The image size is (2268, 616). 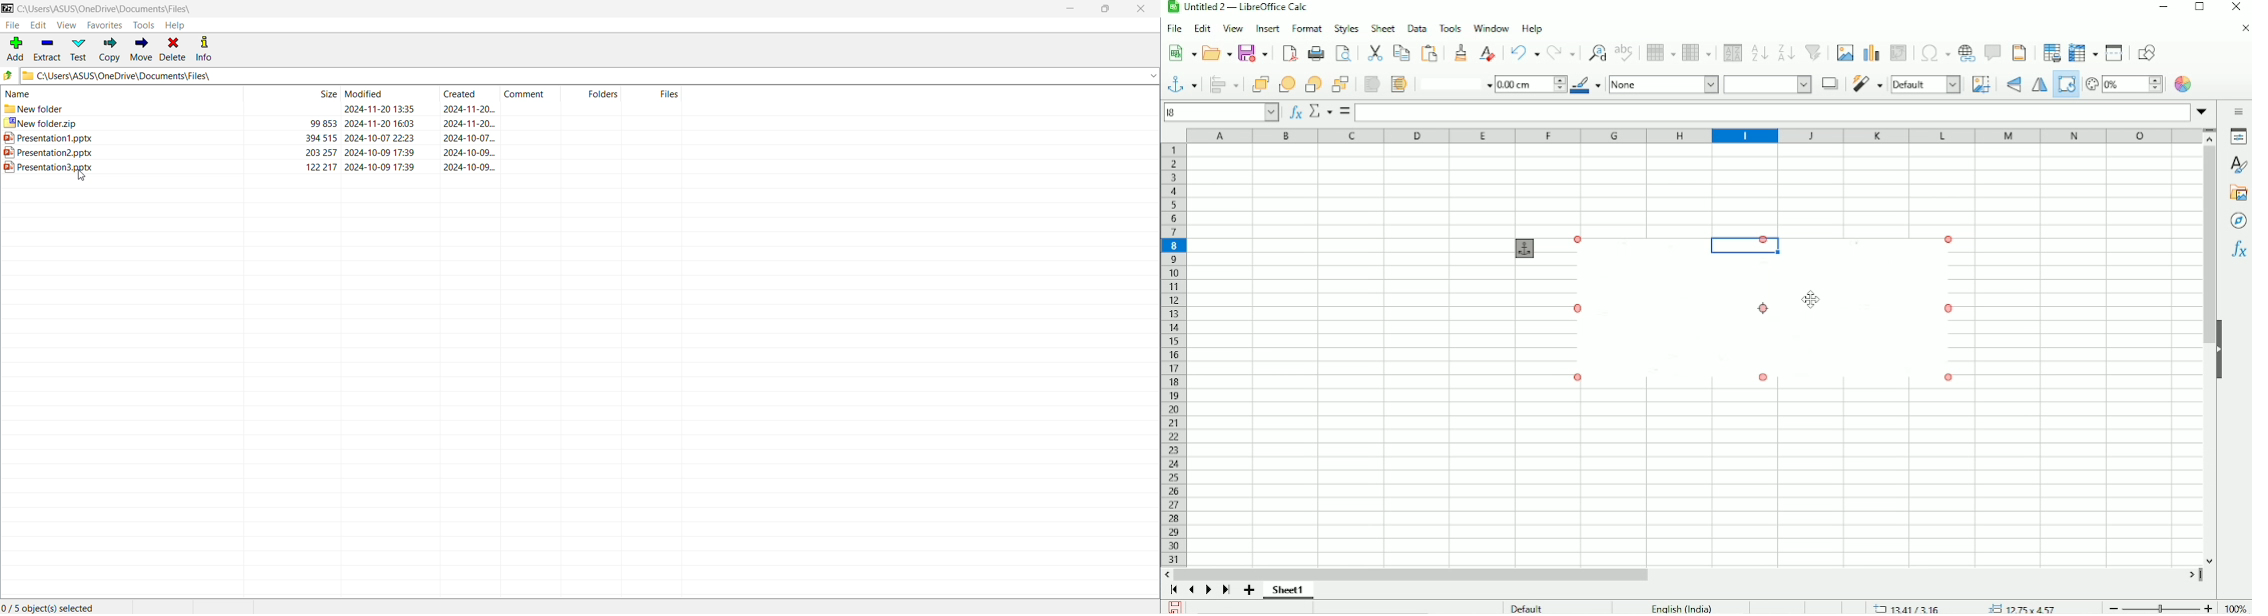 I want to click on , so click(x=1341, y=84).